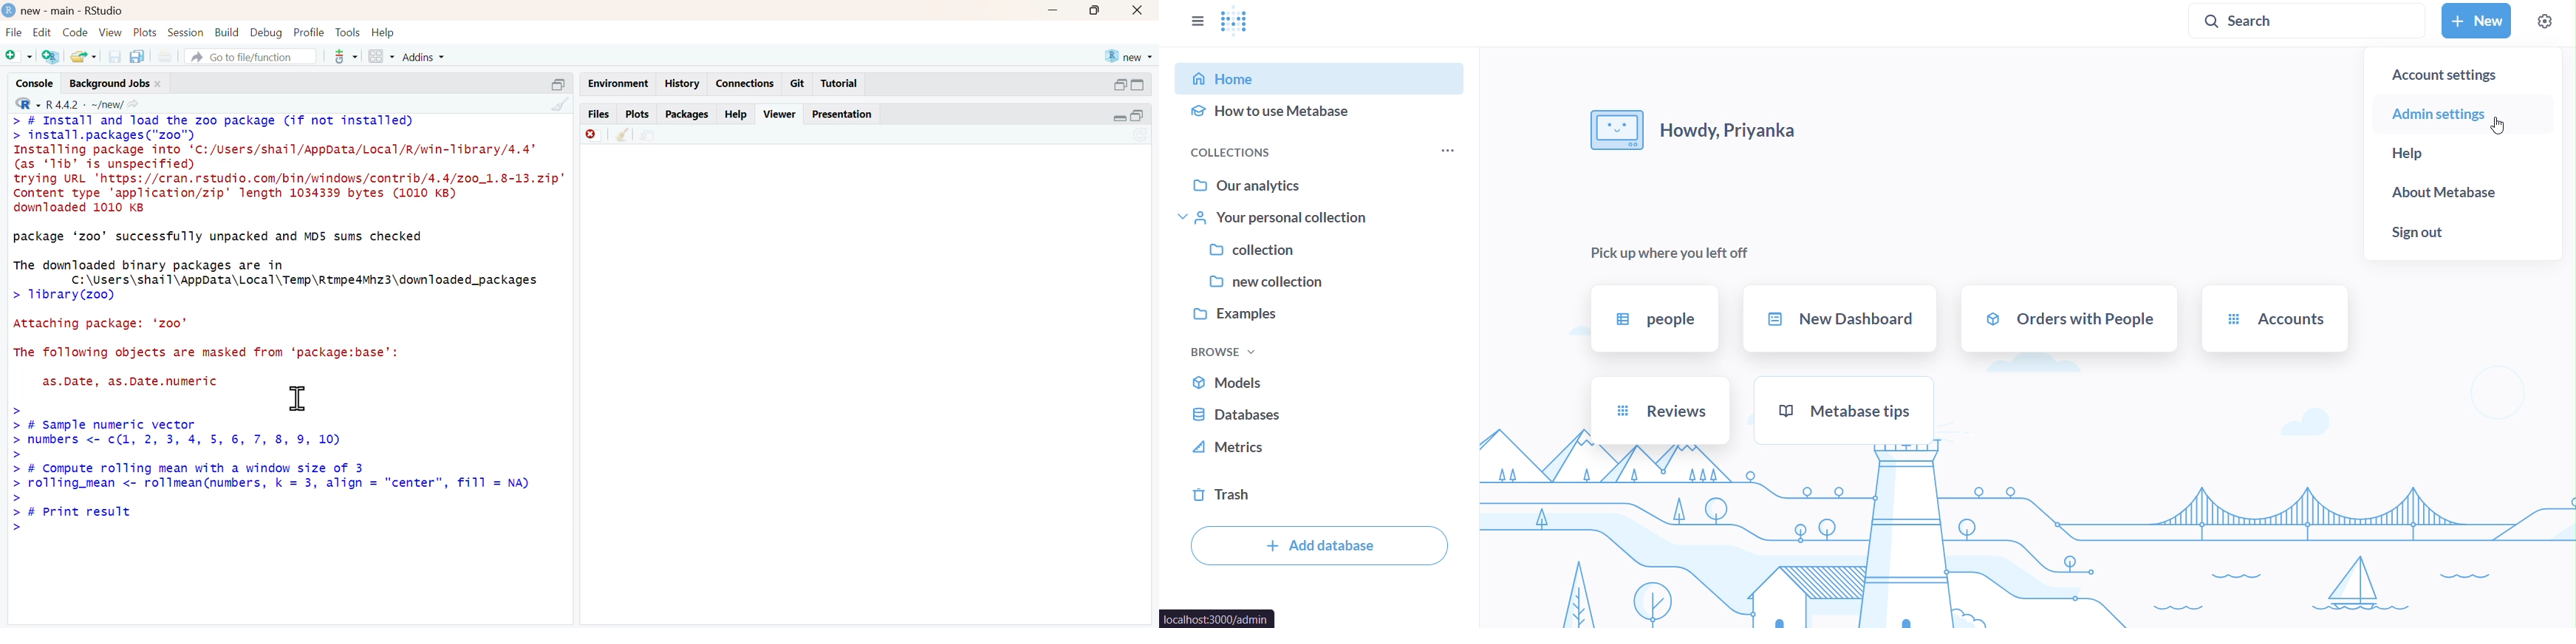 The image size is (2576, 644). Describe the element at coordinates (798, 83) in the screenshot. I see `git` at that location.